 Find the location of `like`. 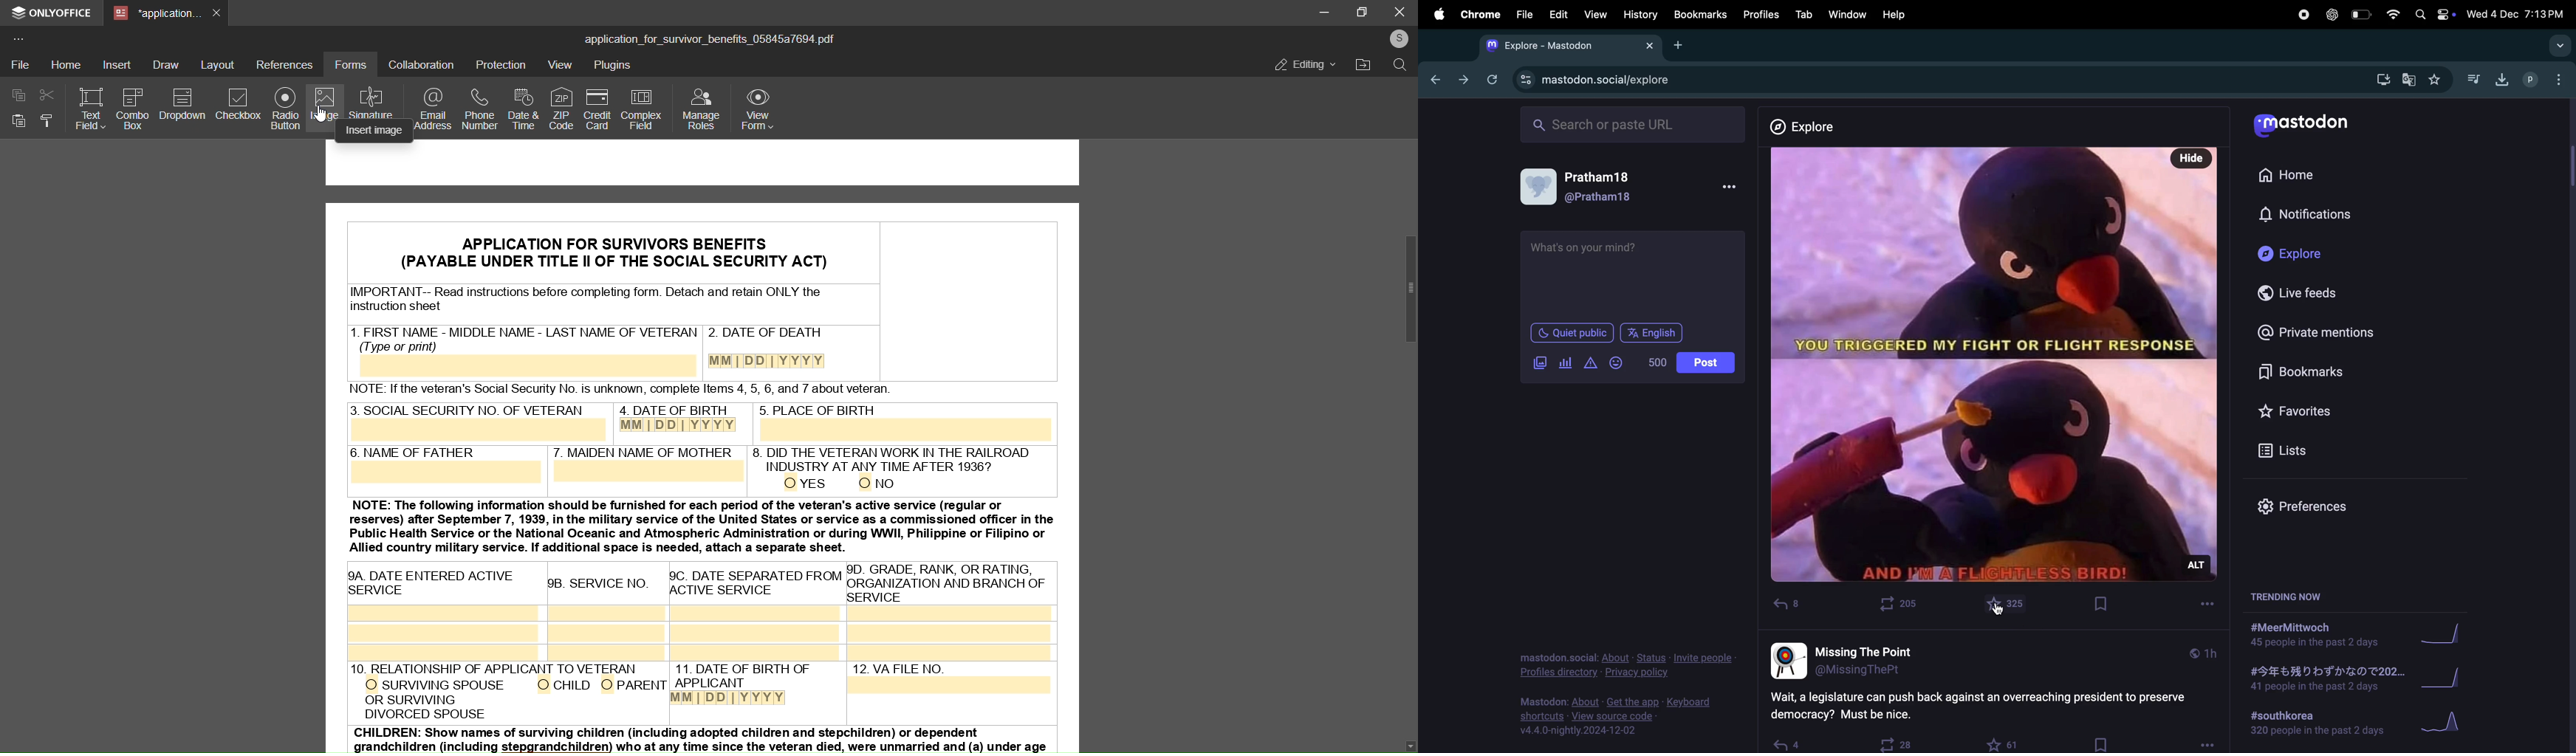

like is located at coordinates (2000, 742).